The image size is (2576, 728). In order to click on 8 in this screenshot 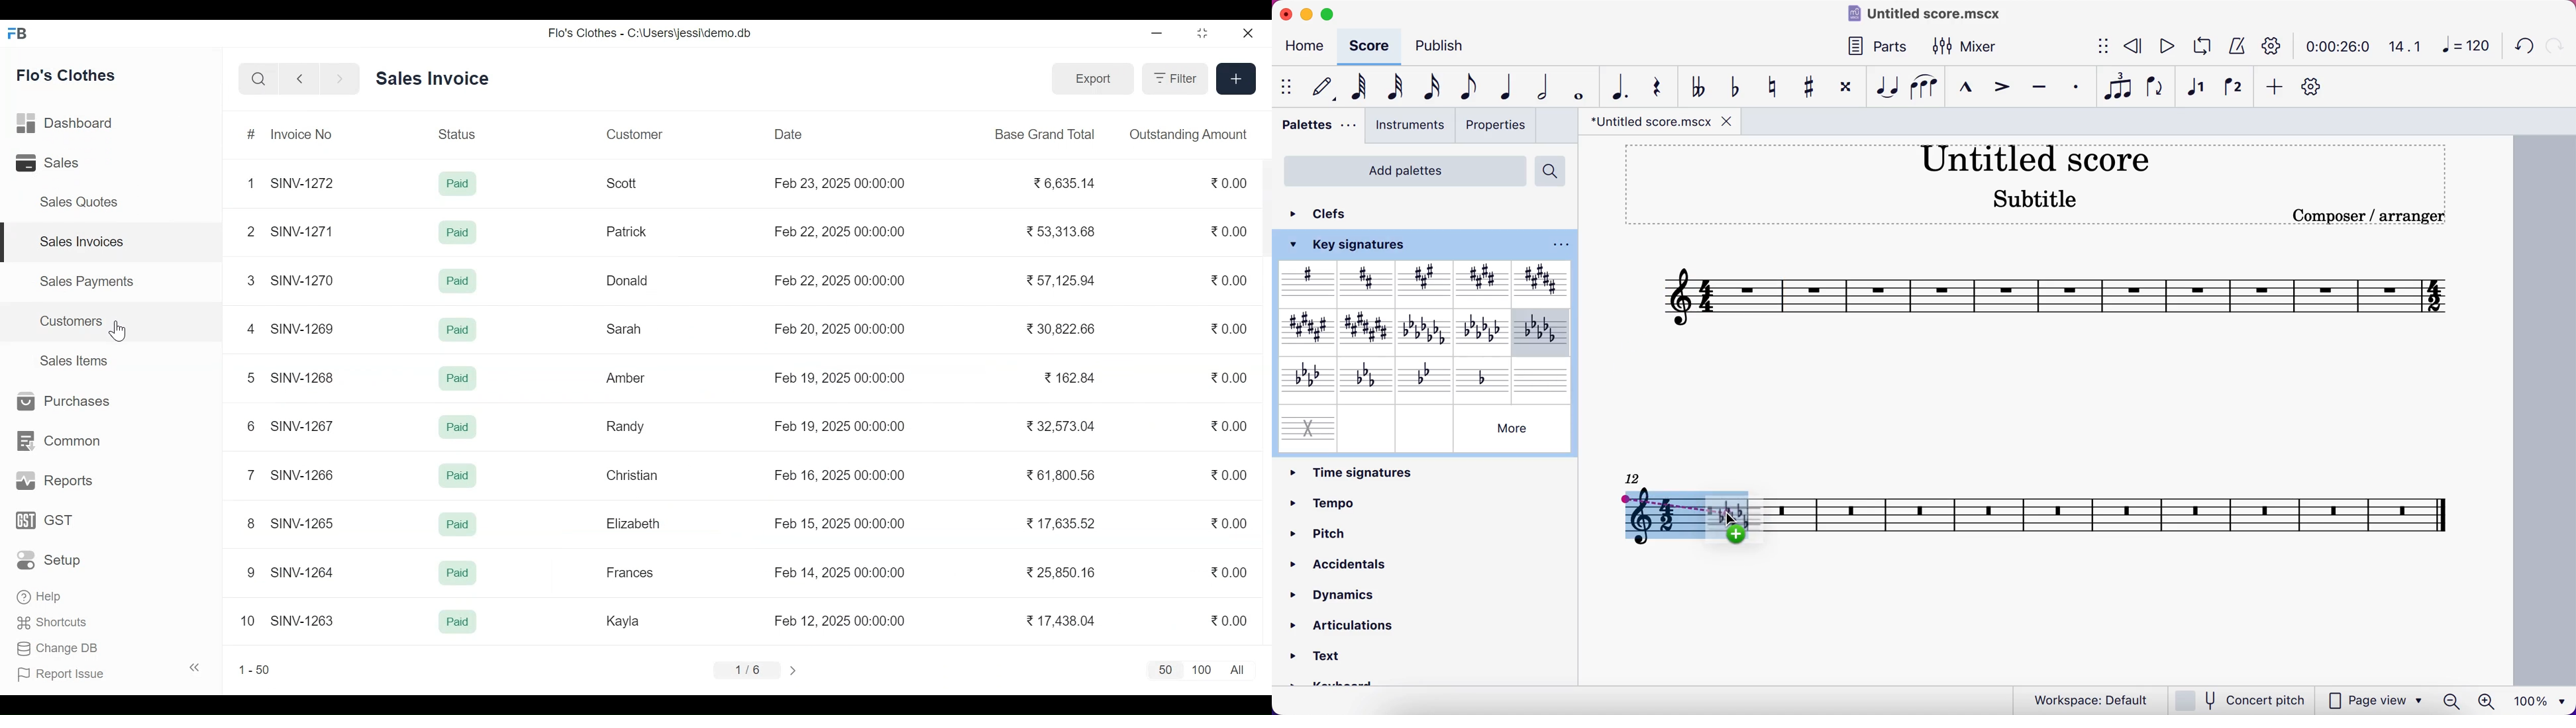, I will do `click(251, 524)`.